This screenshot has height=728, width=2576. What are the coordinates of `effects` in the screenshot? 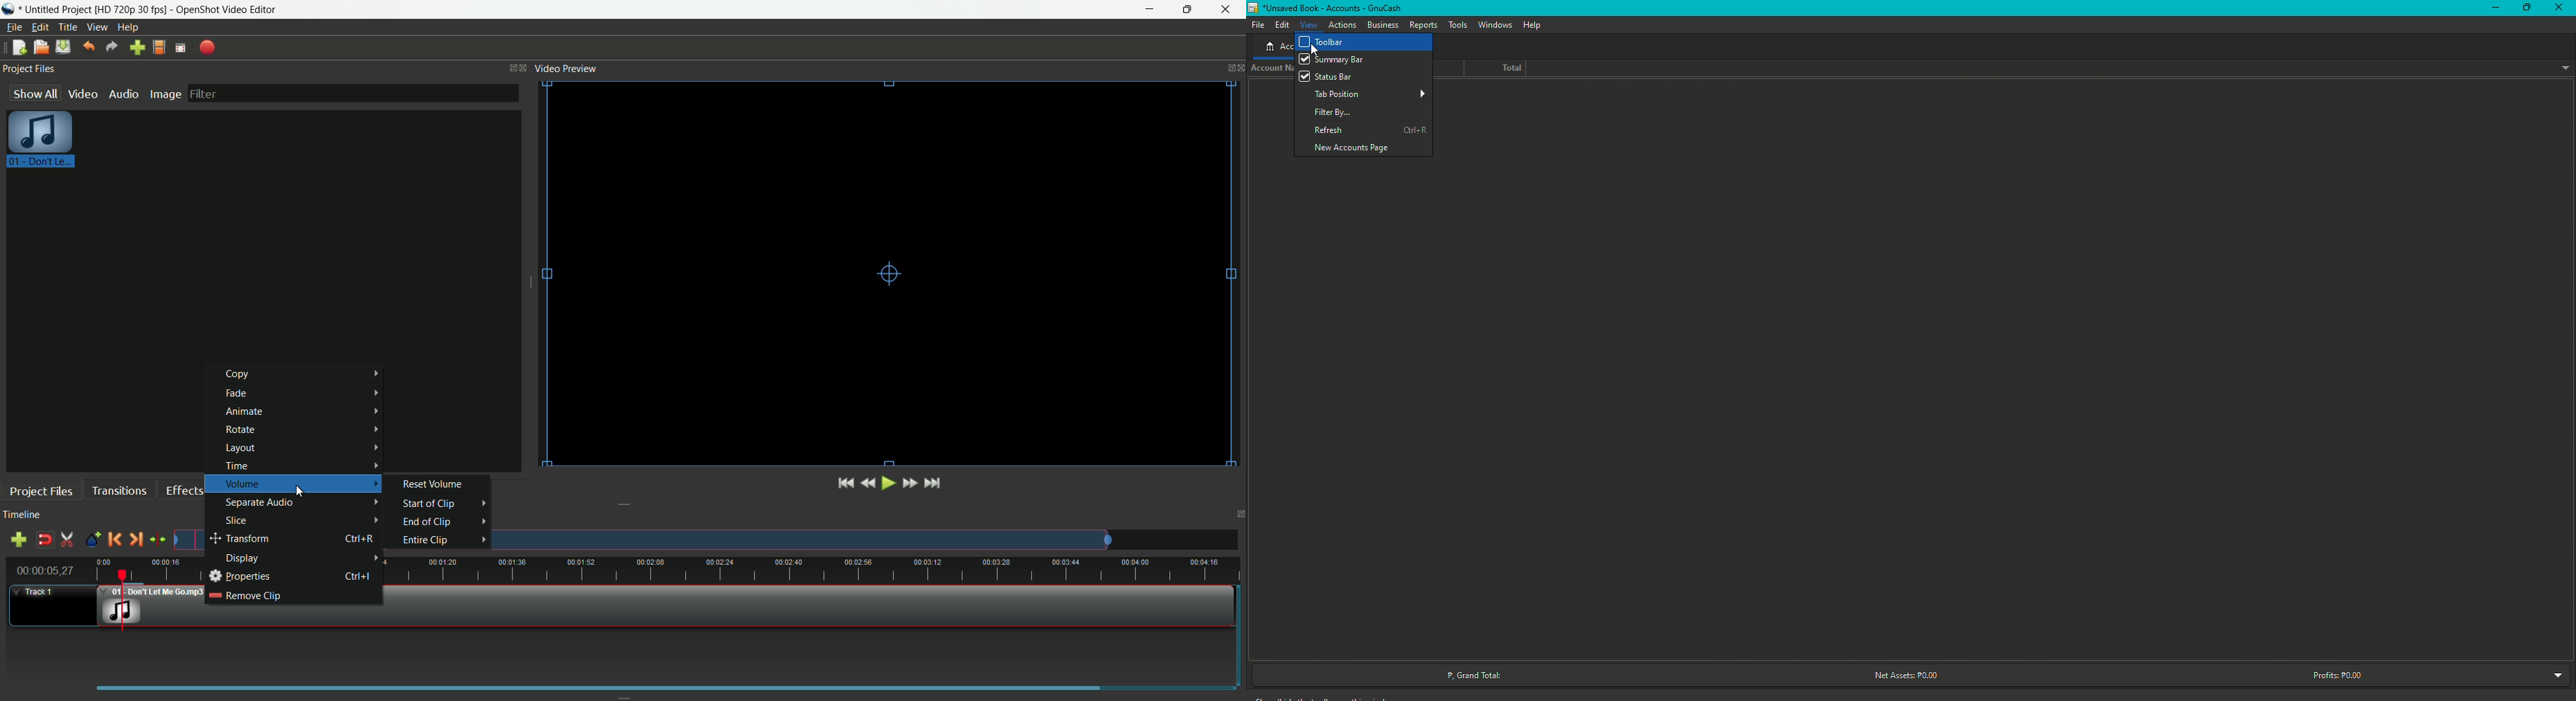 It's located at (186, 491).